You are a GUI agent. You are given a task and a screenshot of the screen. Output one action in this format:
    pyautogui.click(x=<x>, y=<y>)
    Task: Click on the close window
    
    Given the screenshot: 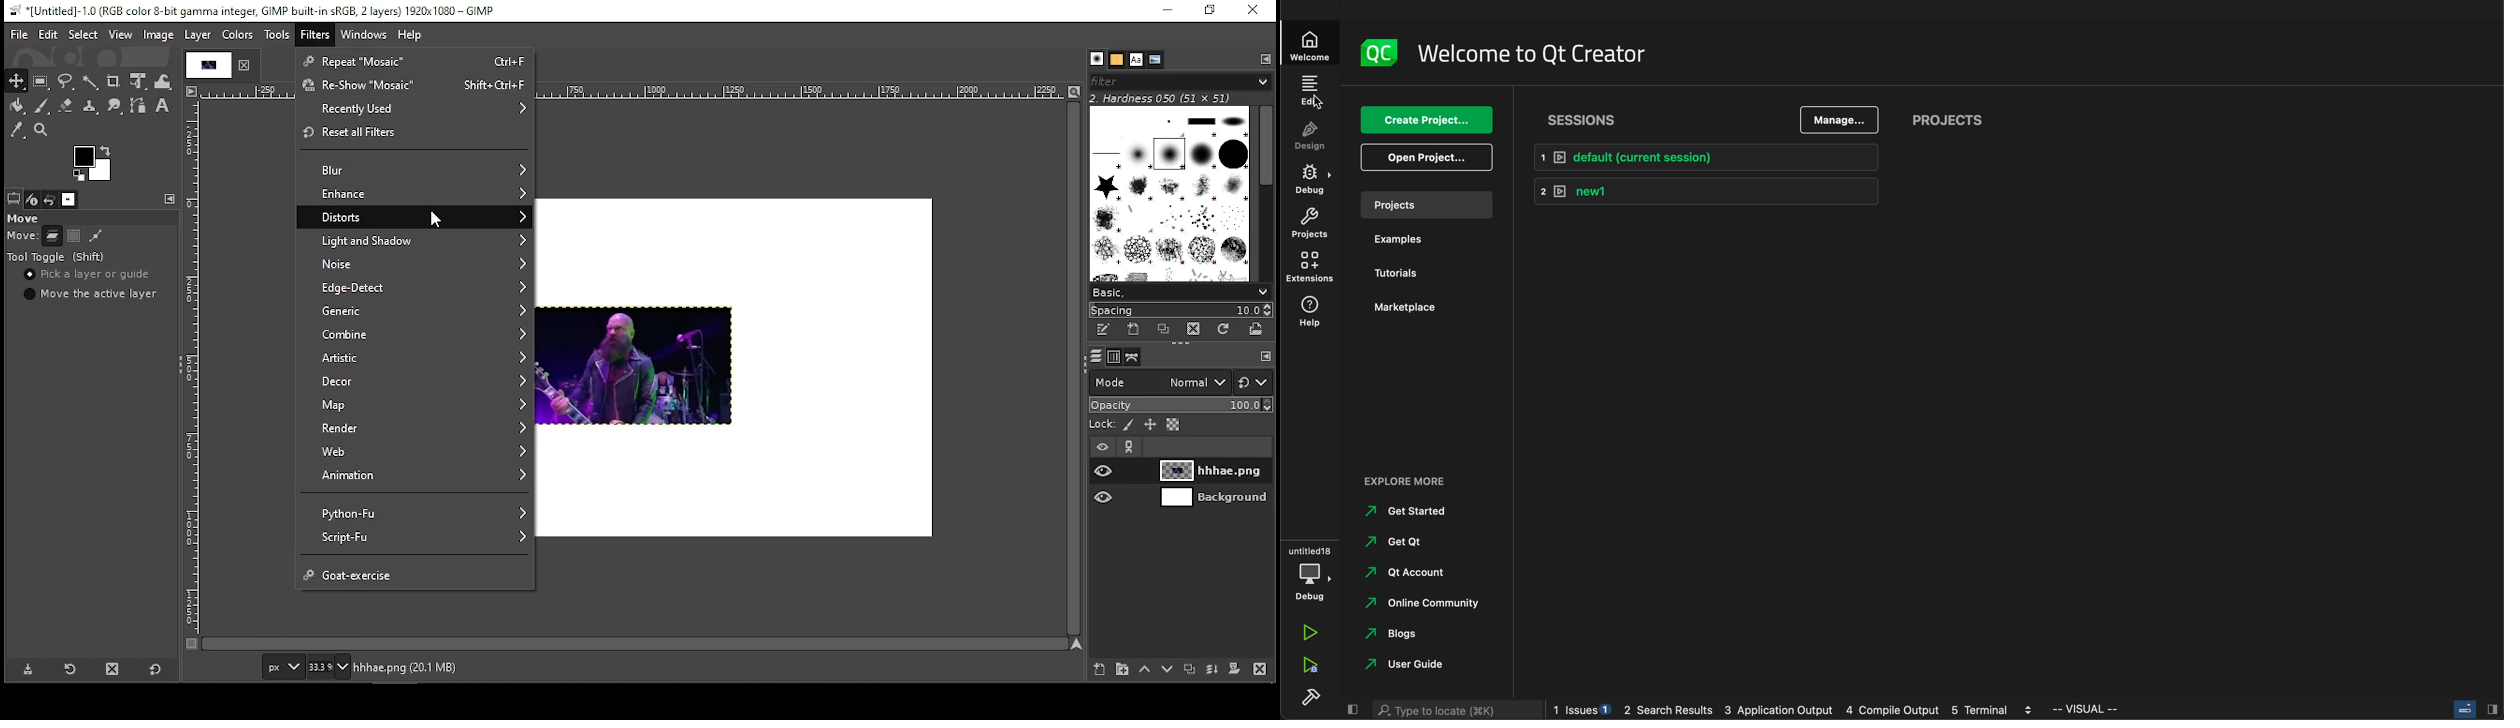 What is the action you would take?
    pyautogui.click(x=1254, y=10)
    